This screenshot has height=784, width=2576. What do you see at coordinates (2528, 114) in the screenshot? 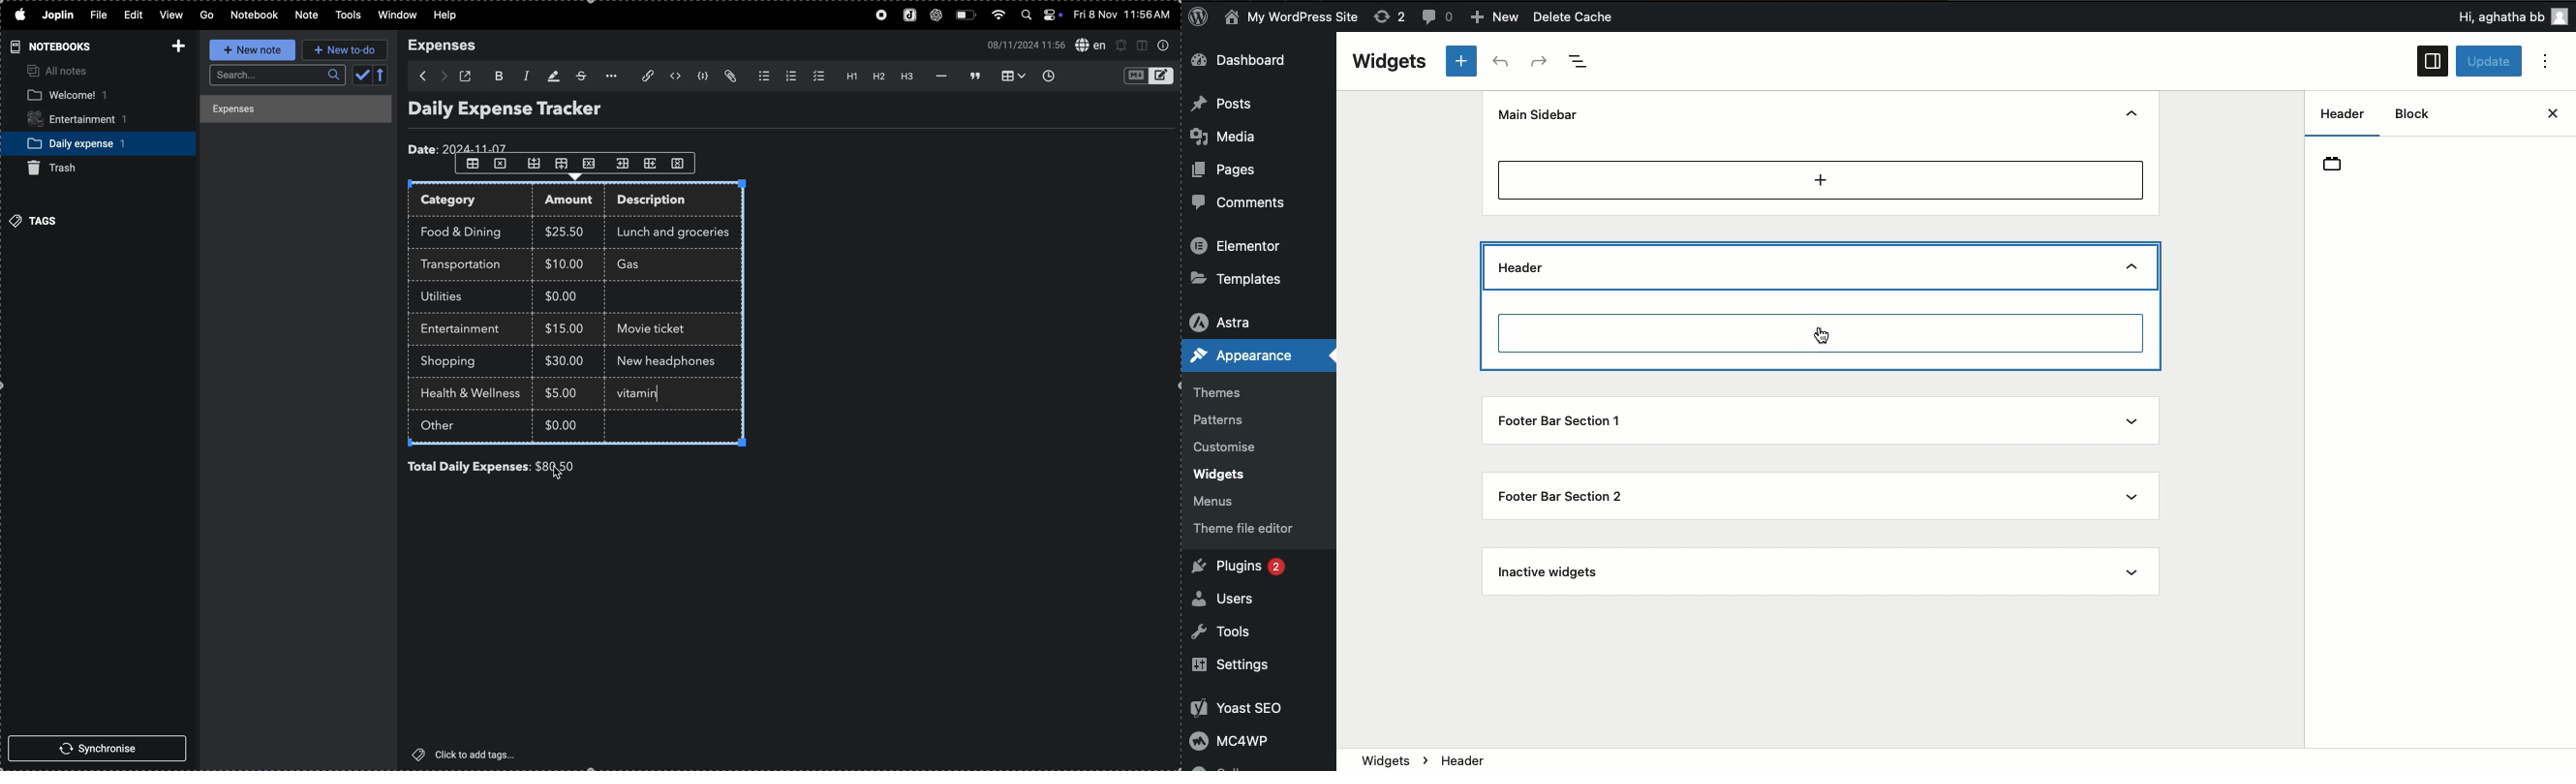
I see `Close` at bounding box center [2528, 114].